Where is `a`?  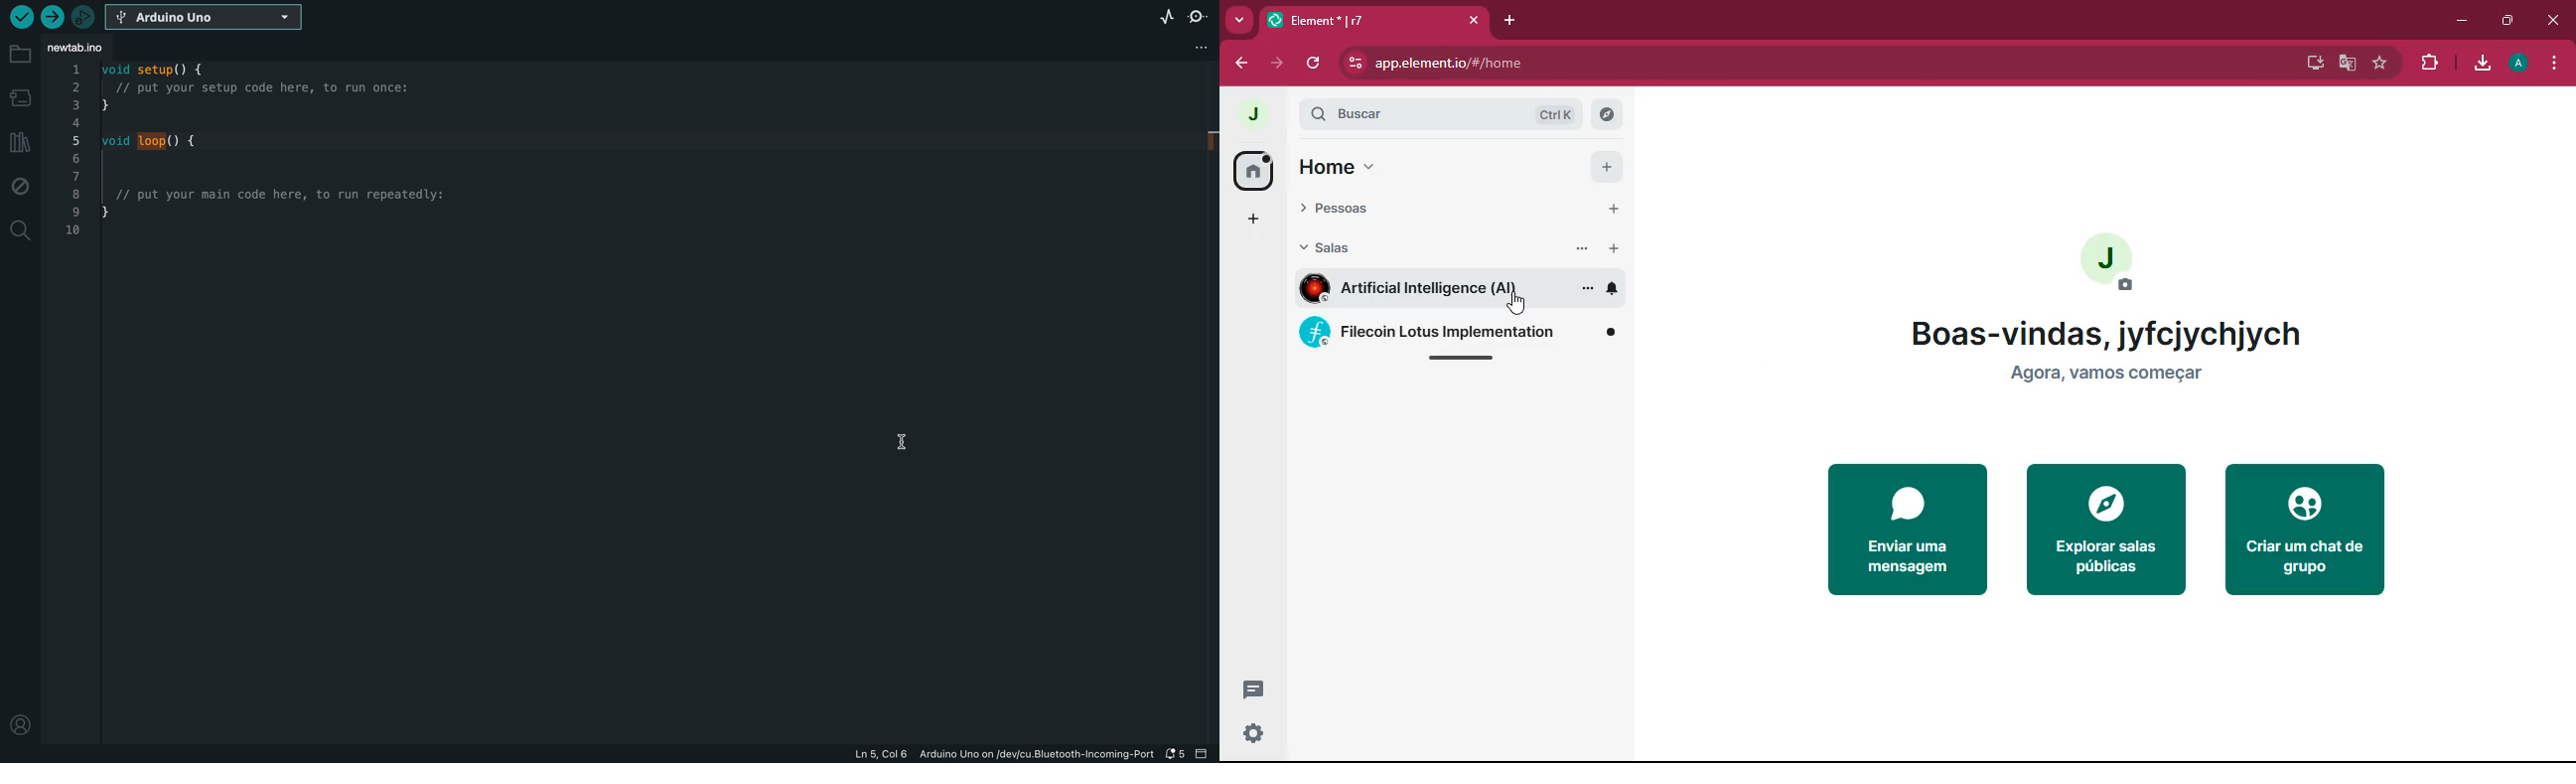
a is located at coordinates (2514, 64).